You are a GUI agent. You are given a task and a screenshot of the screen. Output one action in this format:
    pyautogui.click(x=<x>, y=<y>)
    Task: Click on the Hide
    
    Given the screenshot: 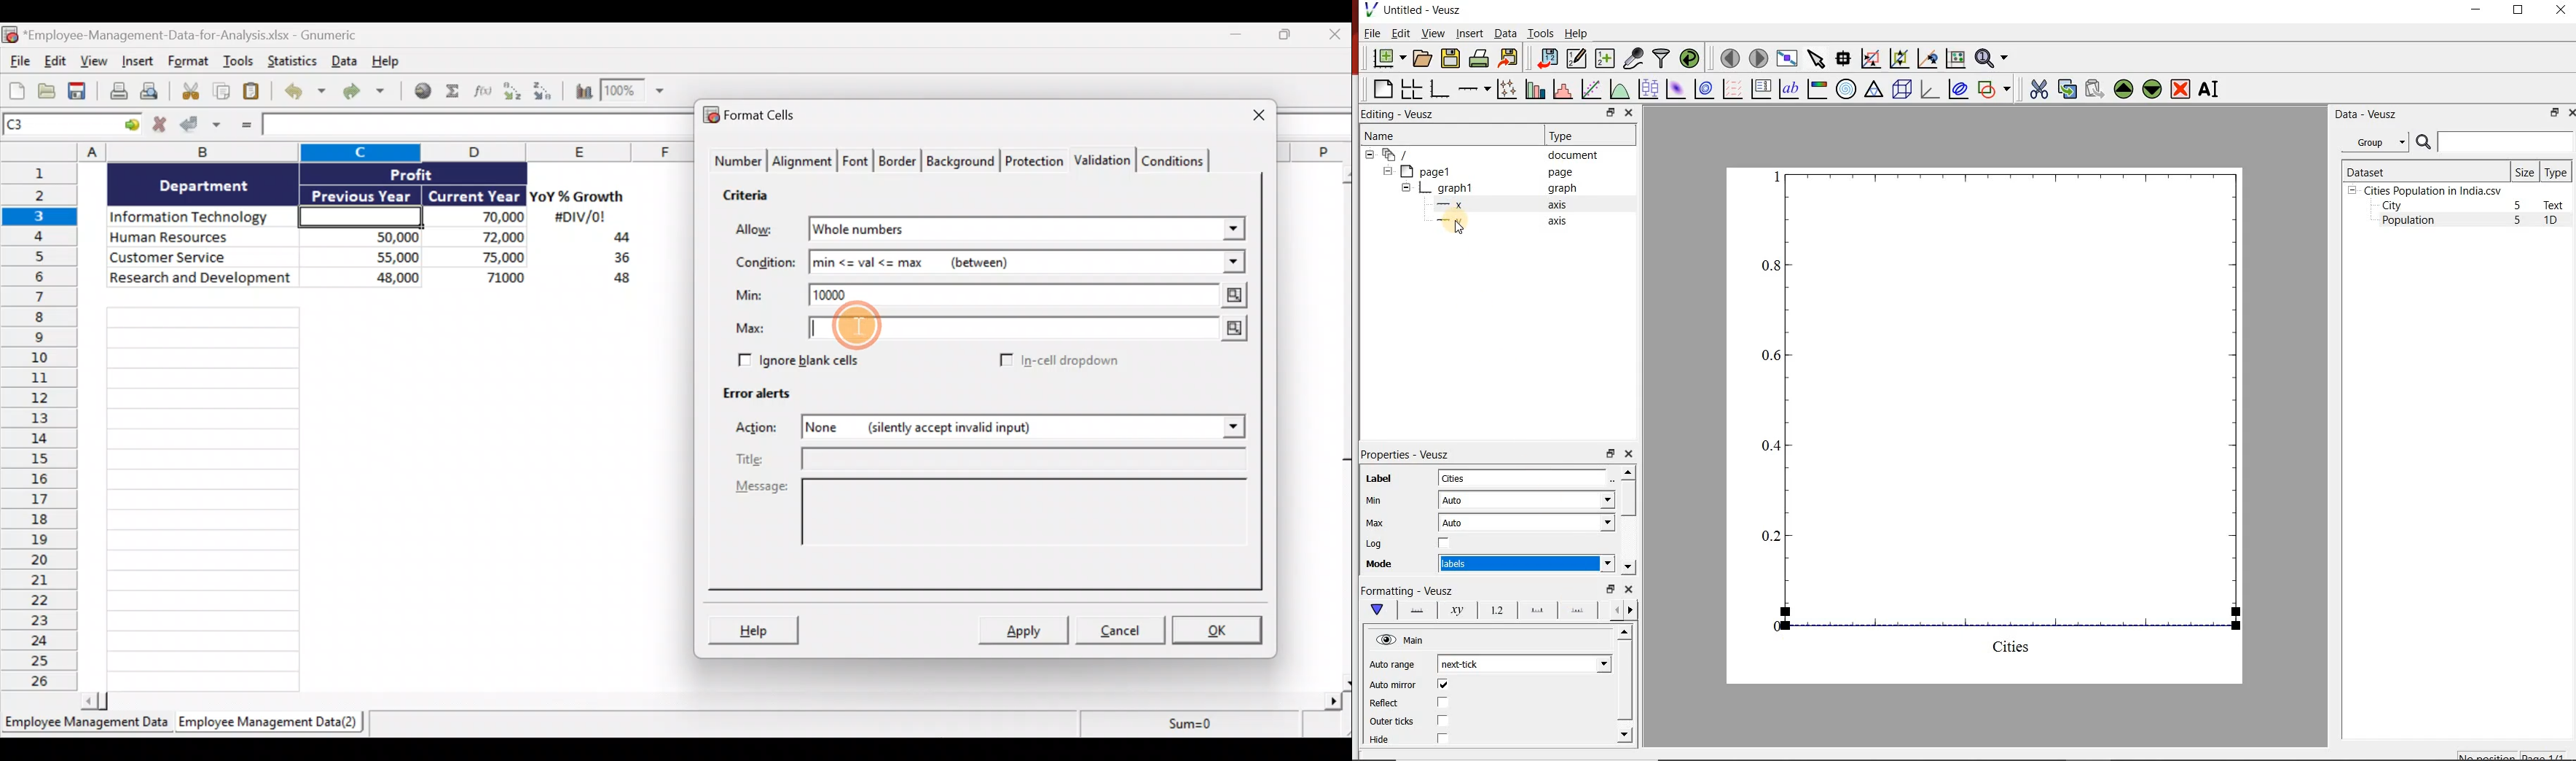 What is the action you would take?
    pyautogui.click(x=1386, y=743)
    